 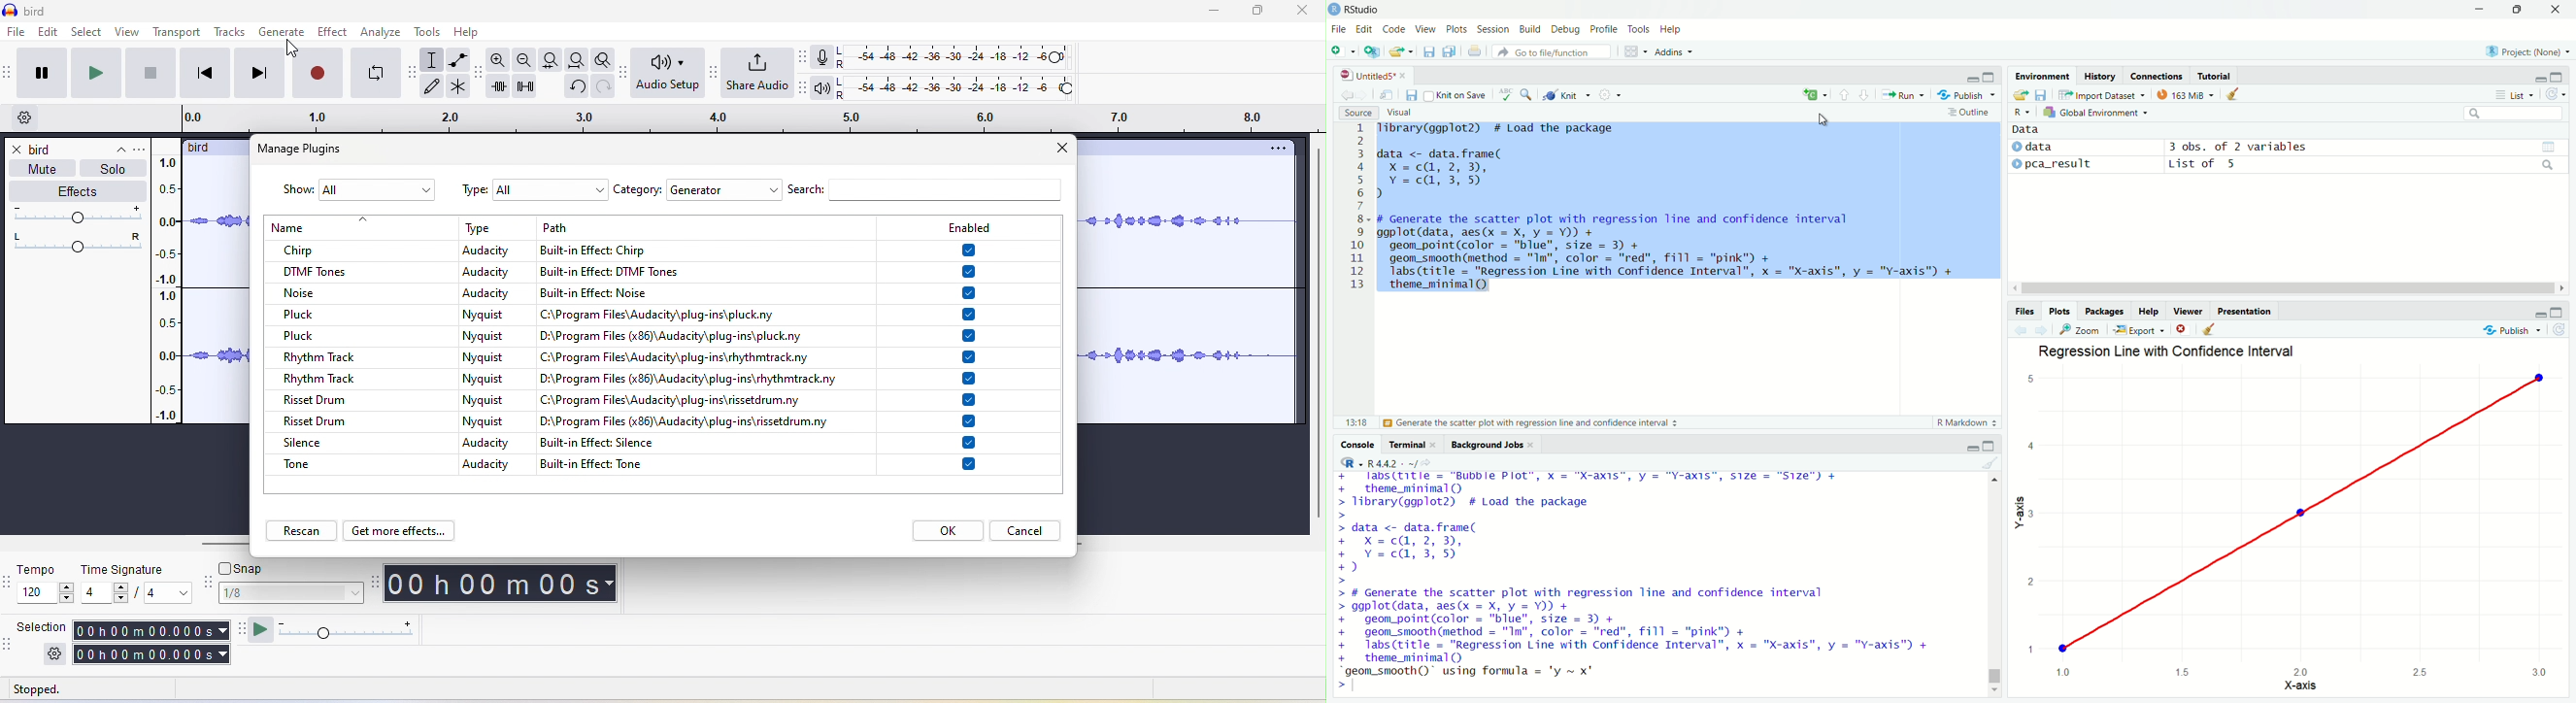 I want to click on zoom in, so click(x=498, y=60).